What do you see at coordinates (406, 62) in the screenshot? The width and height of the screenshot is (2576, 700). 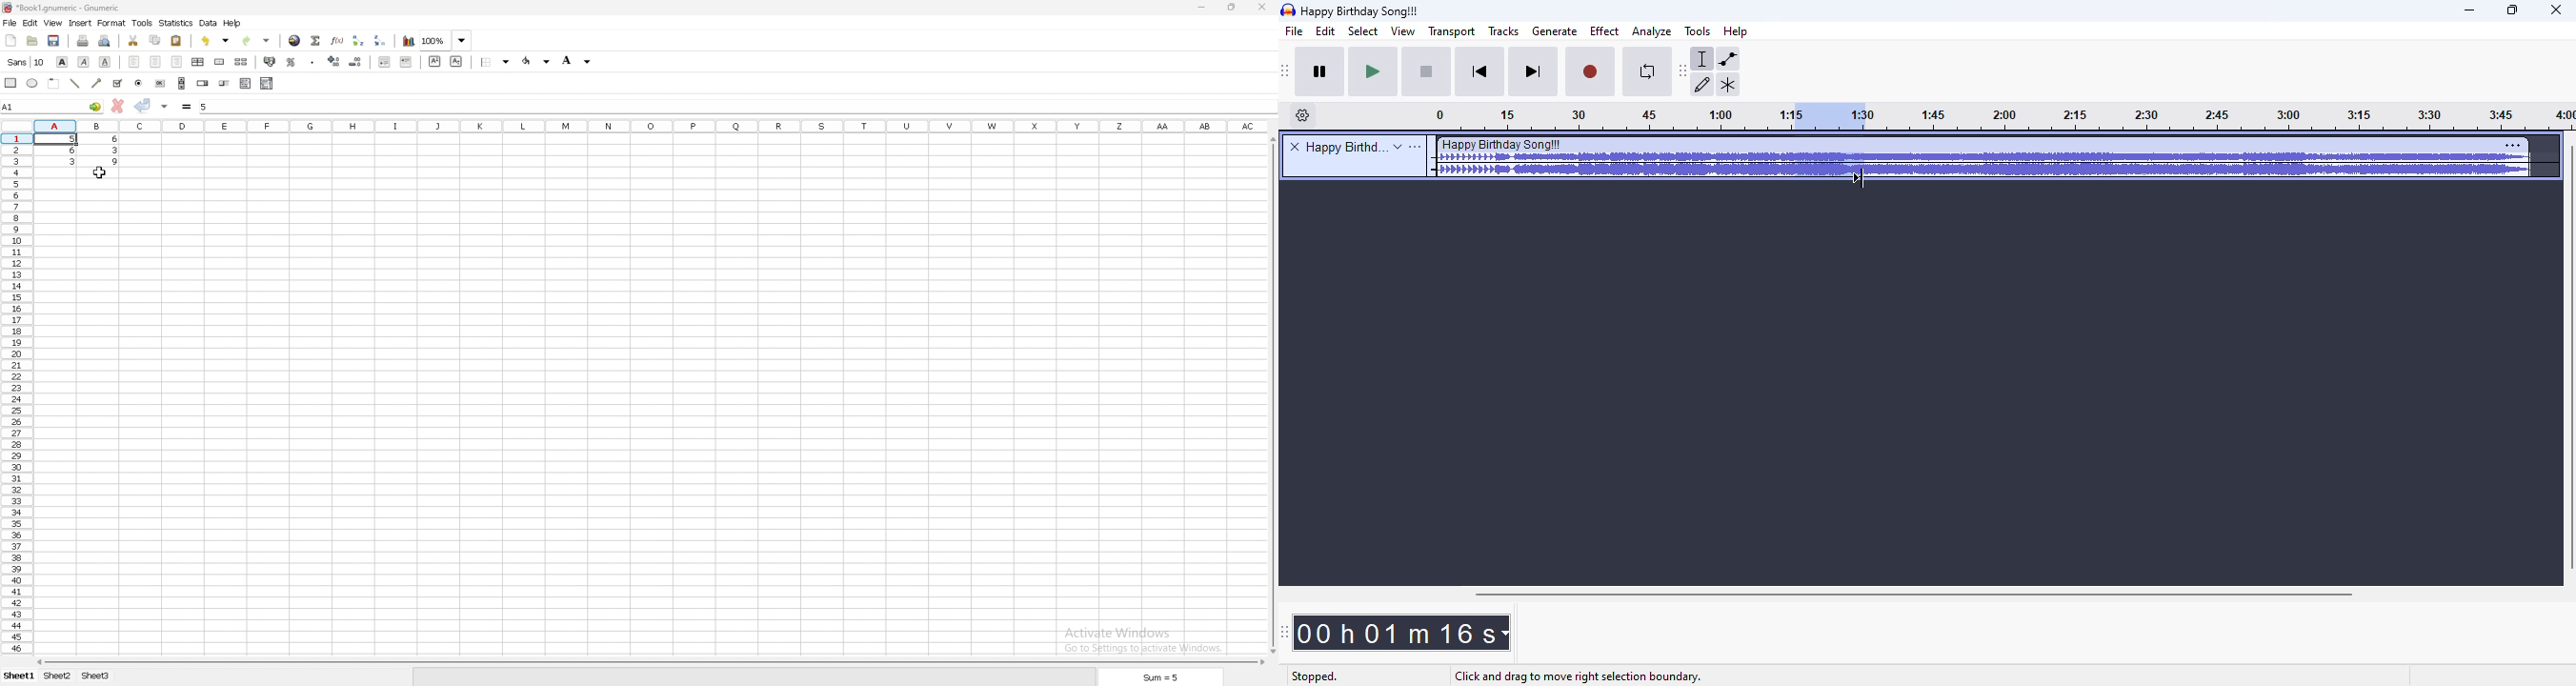 I see `increase indent` at bounding box center [406, 62].